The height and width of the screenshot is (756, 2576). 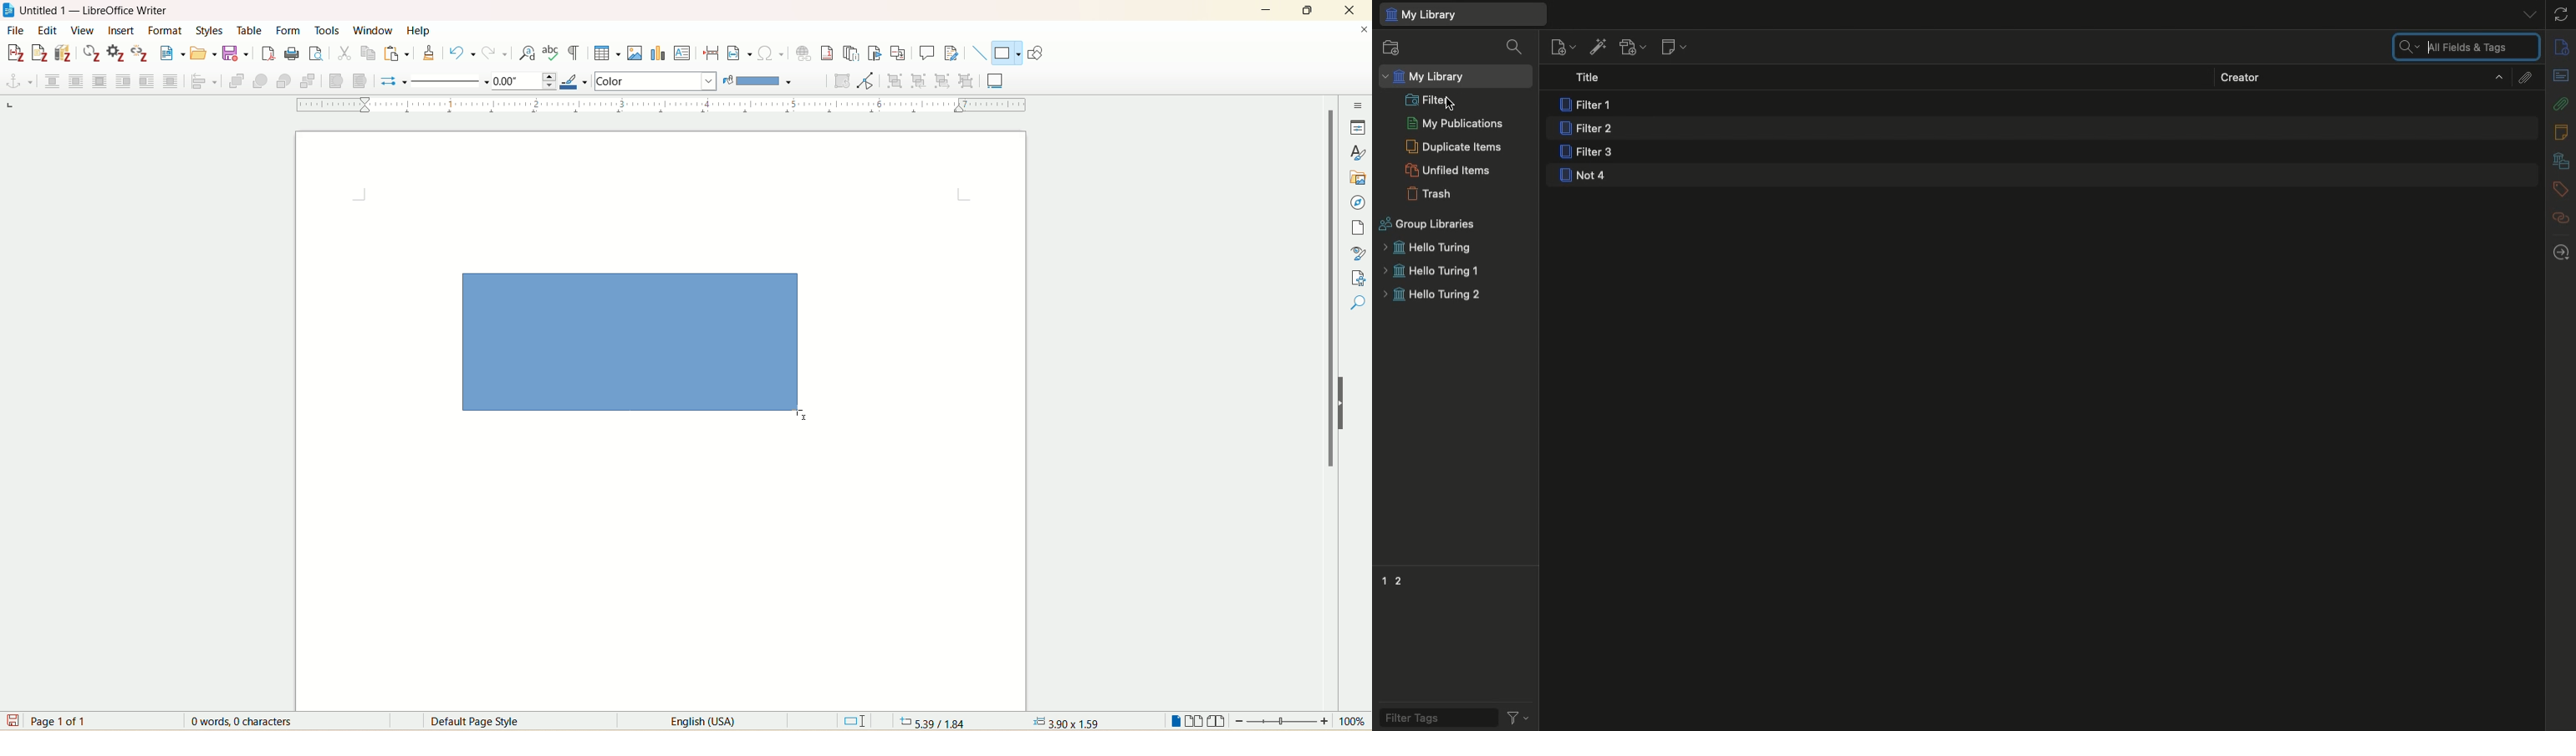 What do you see at coordinates (1348, 403) in the screenshot?
I see `hide` at bounding box center [1348, 403].